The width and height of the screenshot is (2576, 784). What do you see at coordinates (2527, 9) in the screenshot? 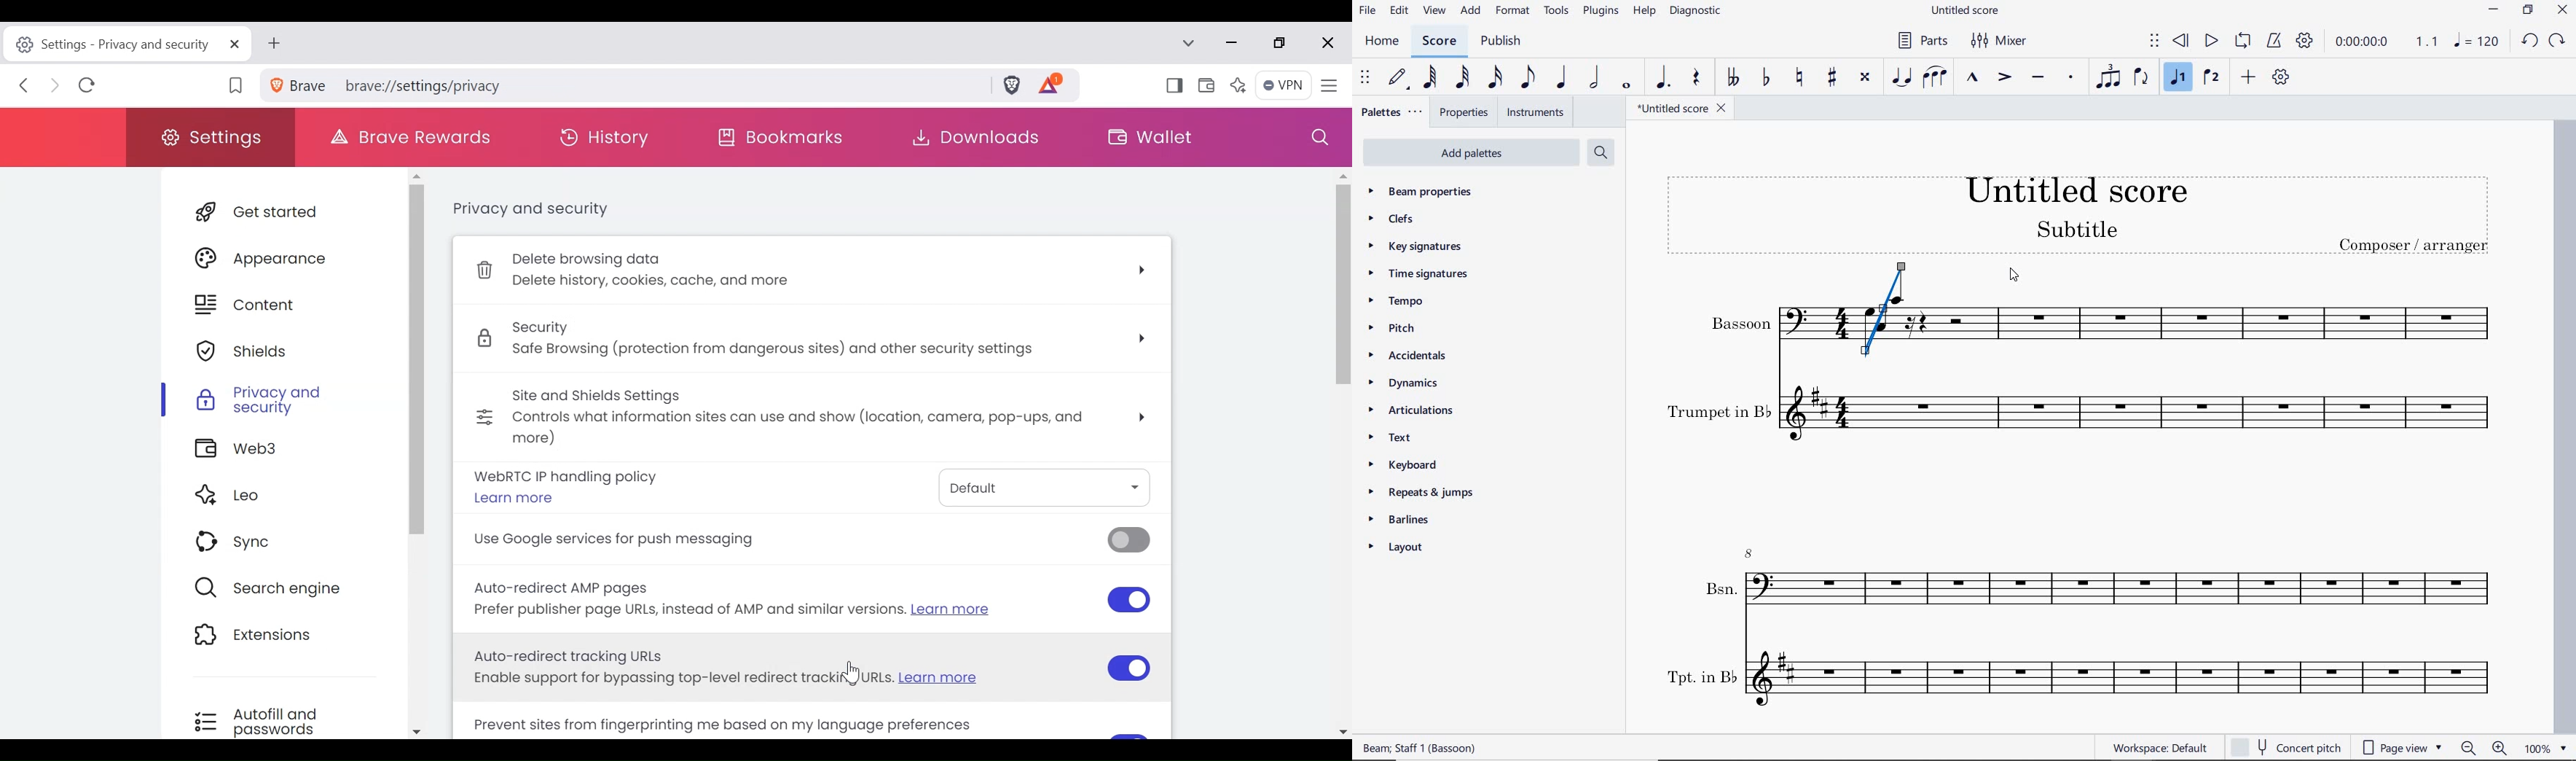
I see `RESTORE DOWN` at bounding box center [2527, 9].